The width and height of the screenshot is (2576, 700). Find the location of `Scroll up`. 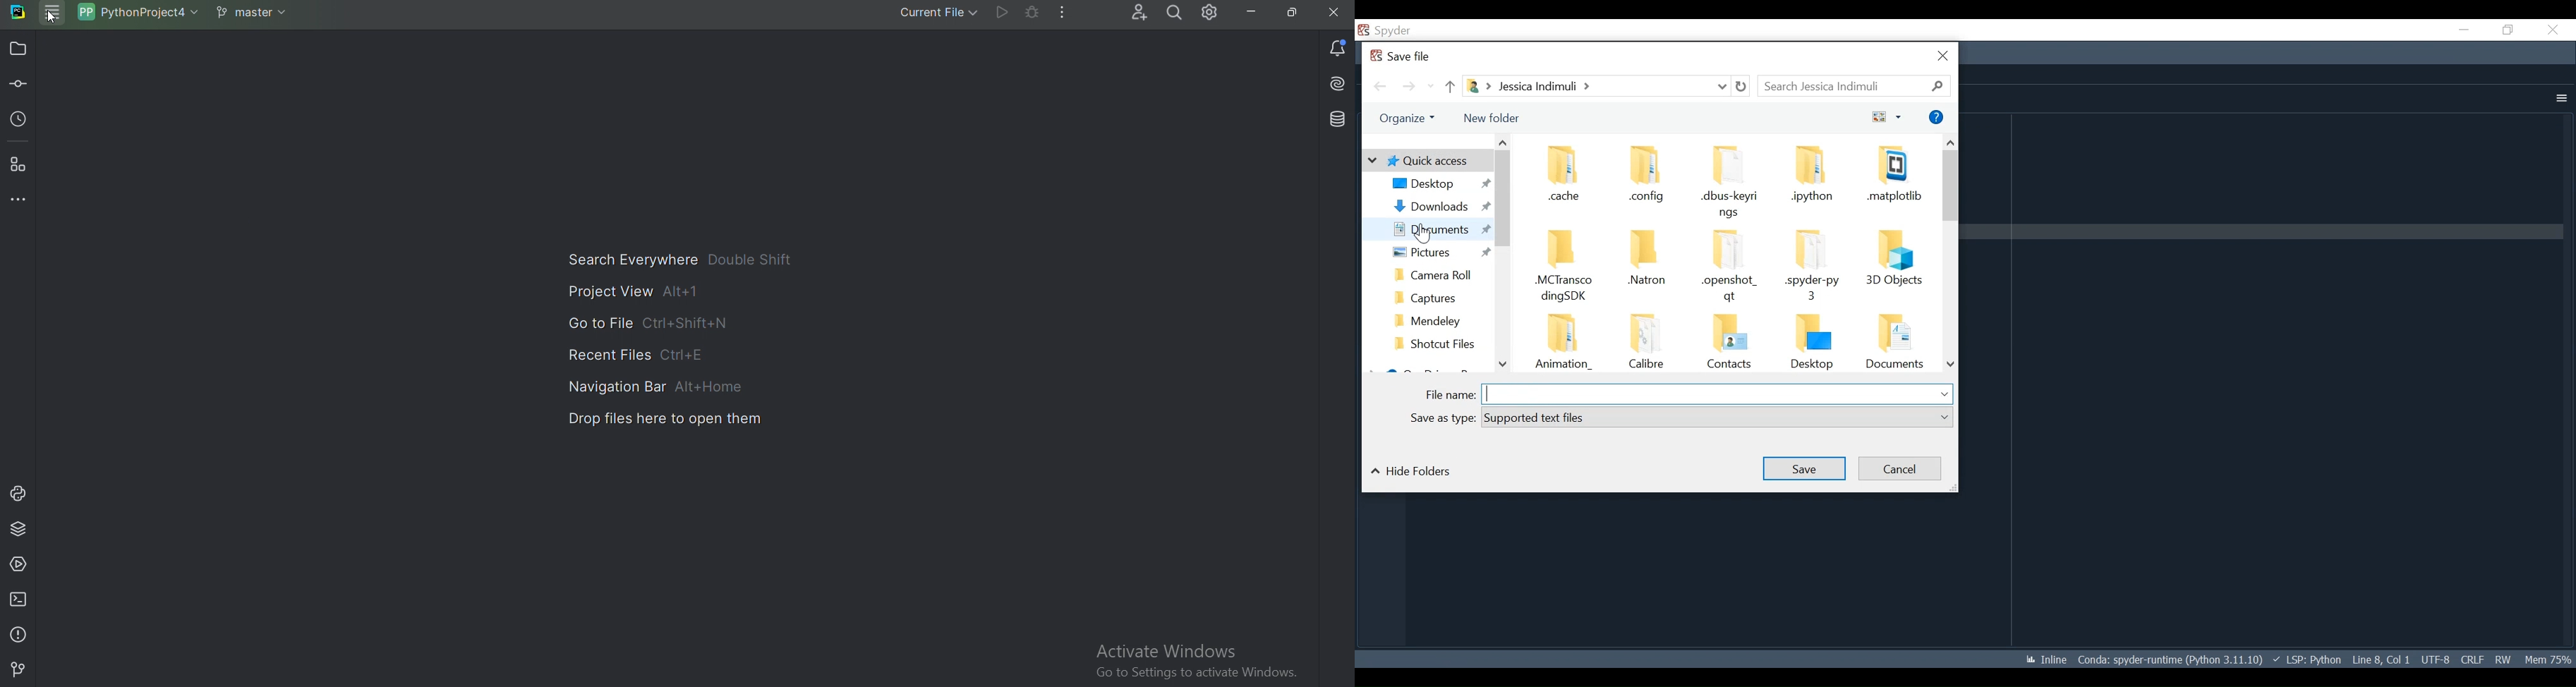

Scroll up is located at coordinates (1950, 142).